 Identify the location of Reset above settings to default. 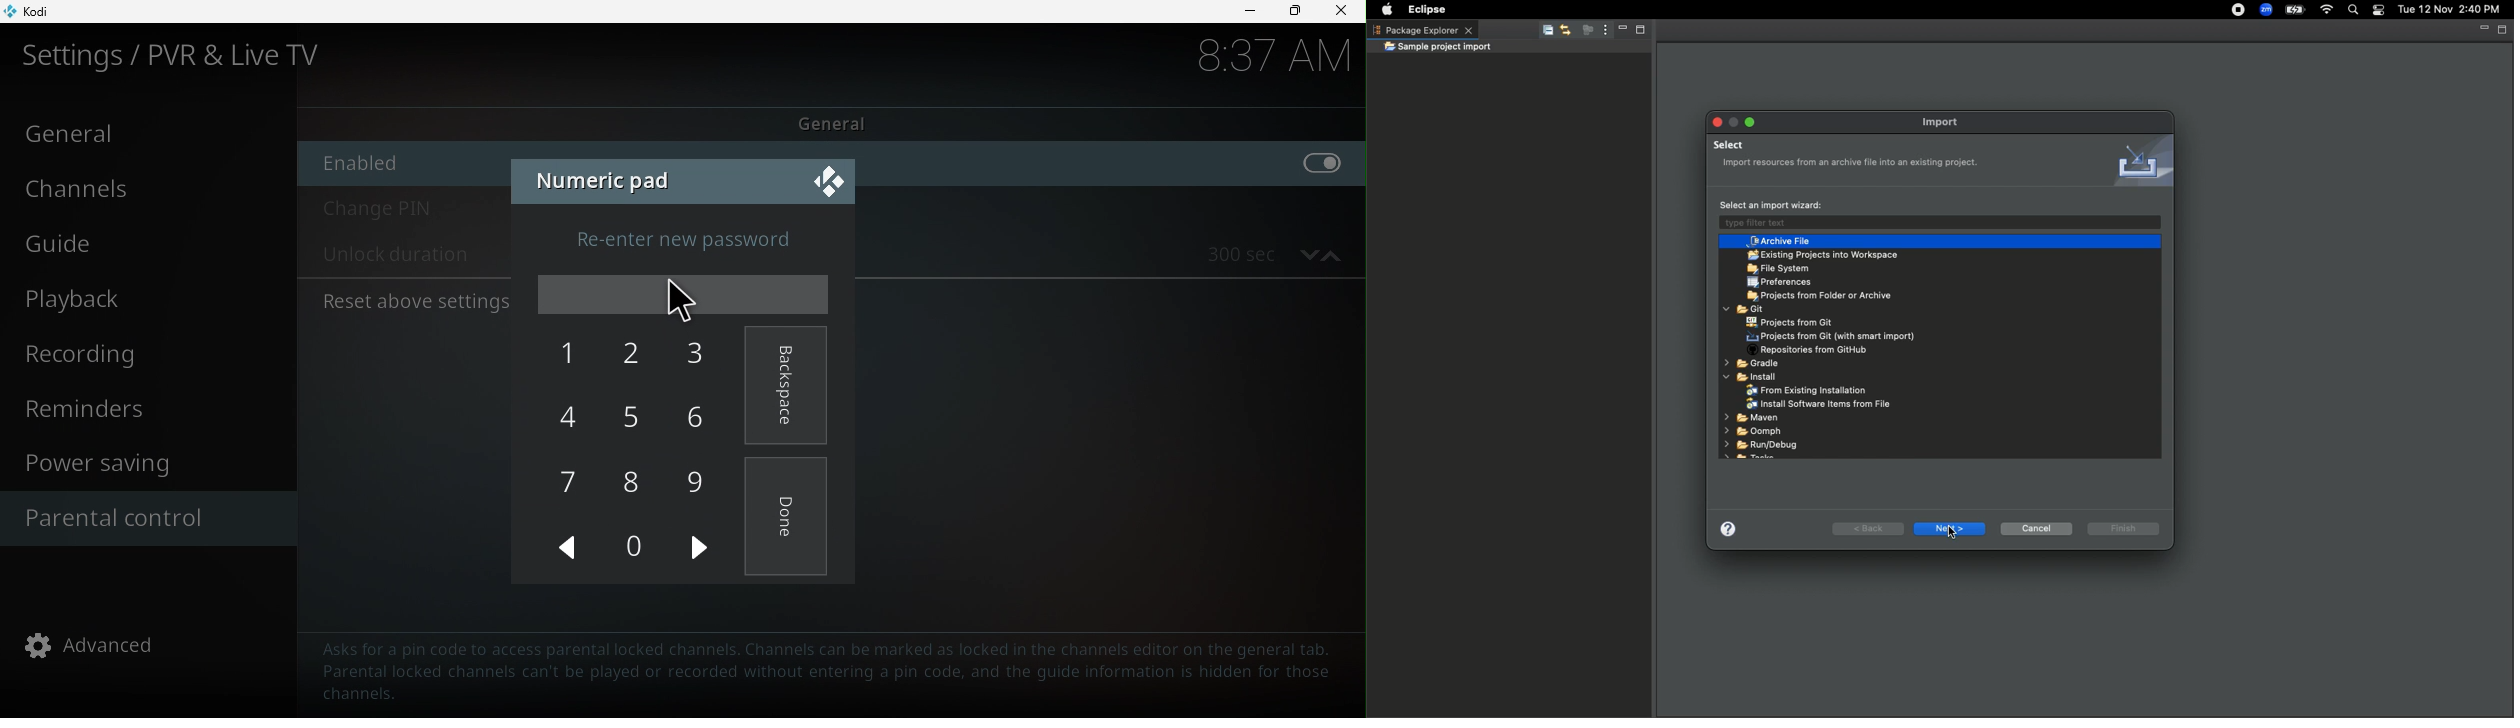
(414, 302).